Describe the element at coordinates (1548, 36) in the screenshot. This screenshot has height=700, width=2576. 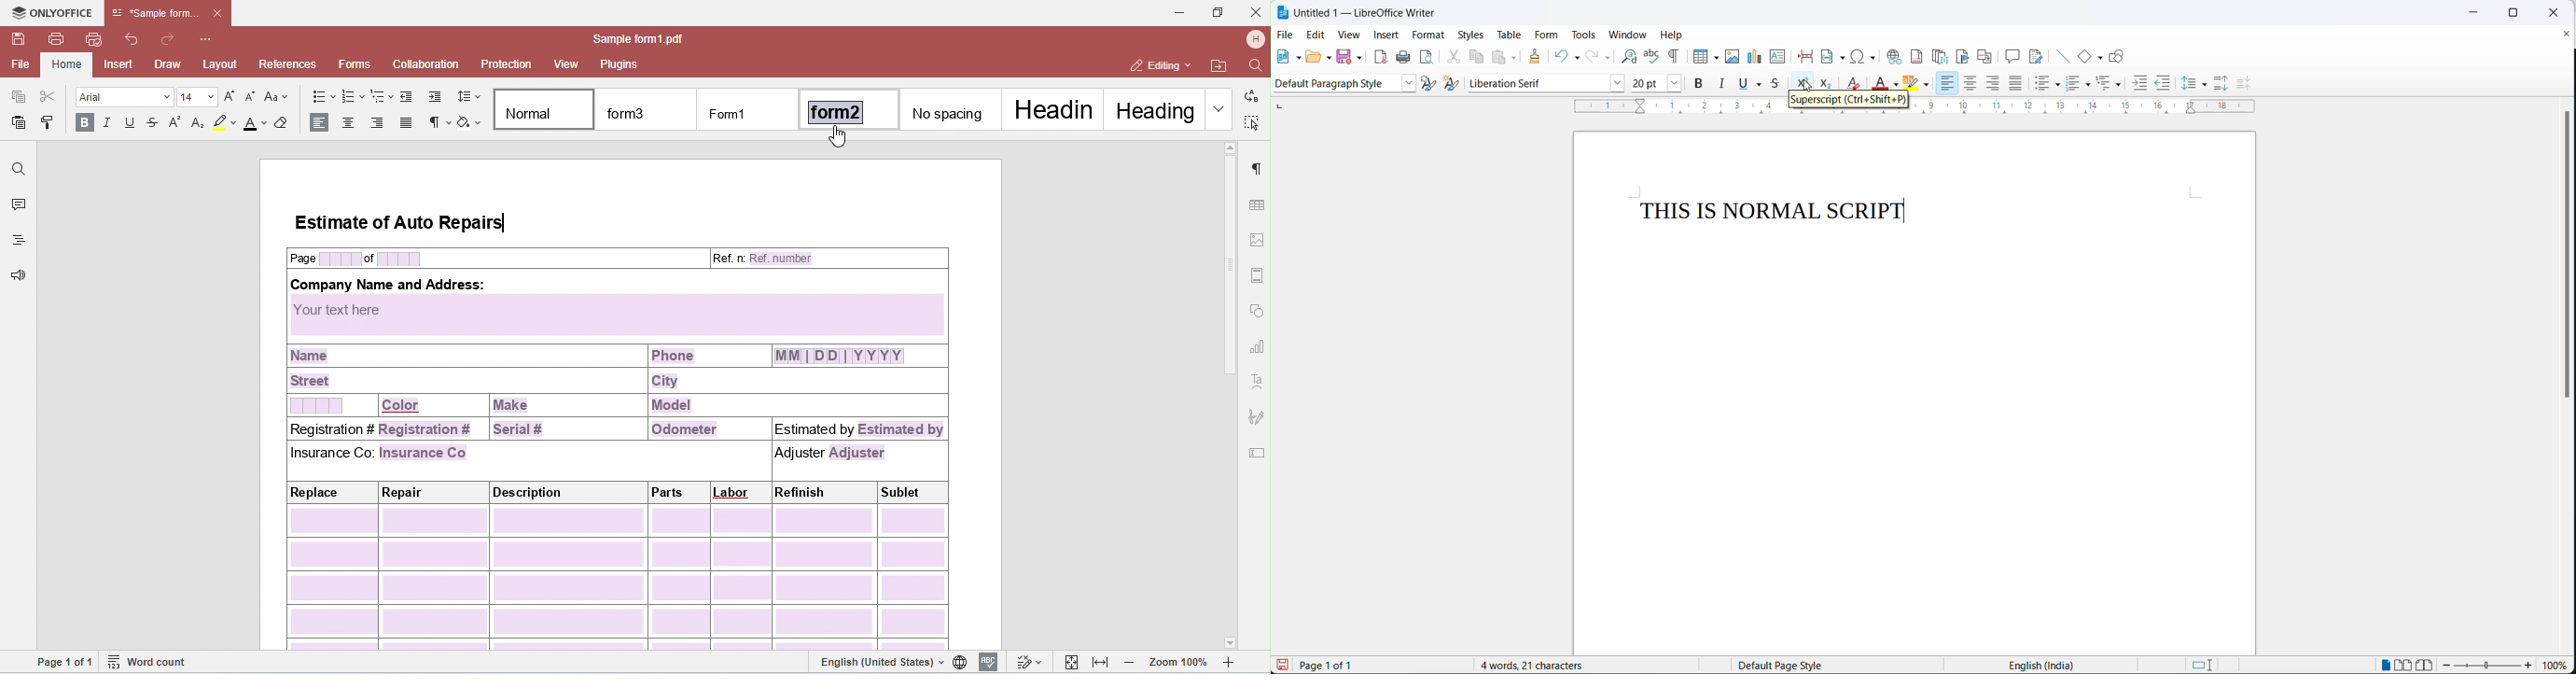
I see `form` at that location.